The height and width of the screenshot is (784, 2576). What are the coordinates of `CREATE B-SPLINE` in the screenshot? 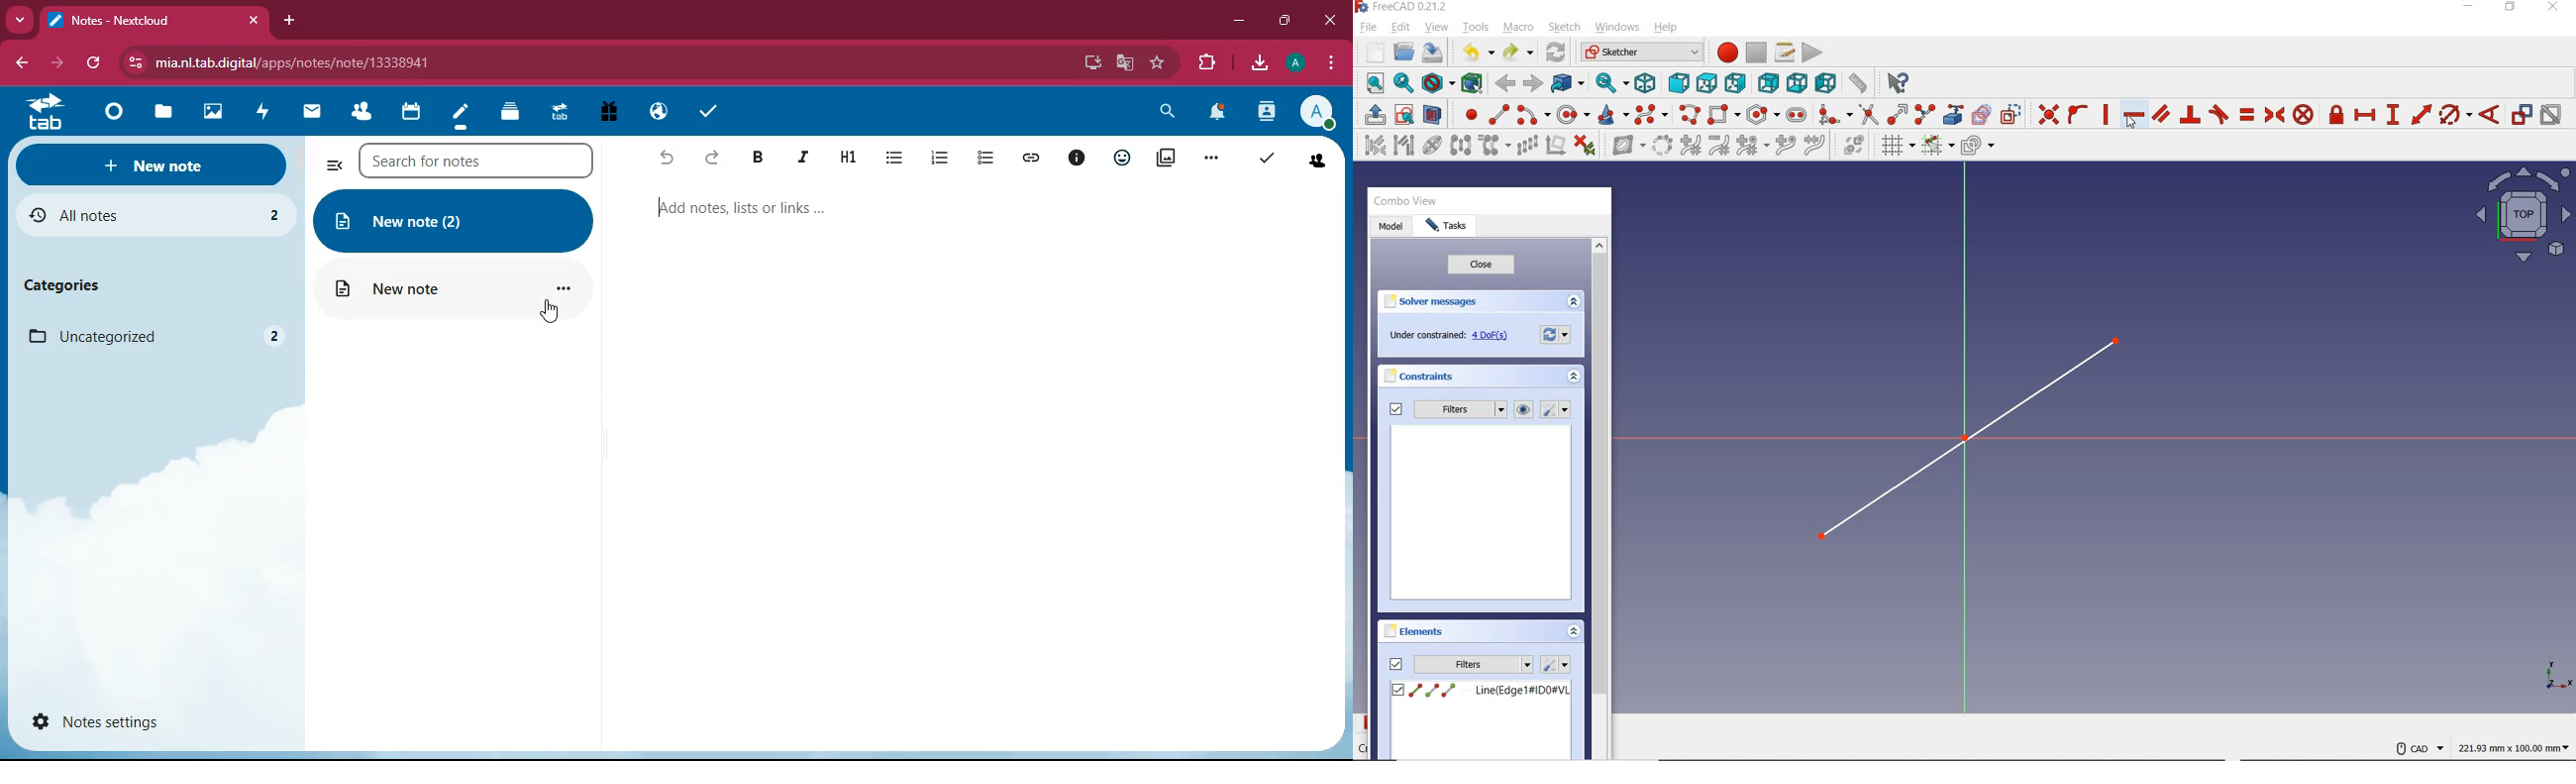 It's located at (1651, 114).